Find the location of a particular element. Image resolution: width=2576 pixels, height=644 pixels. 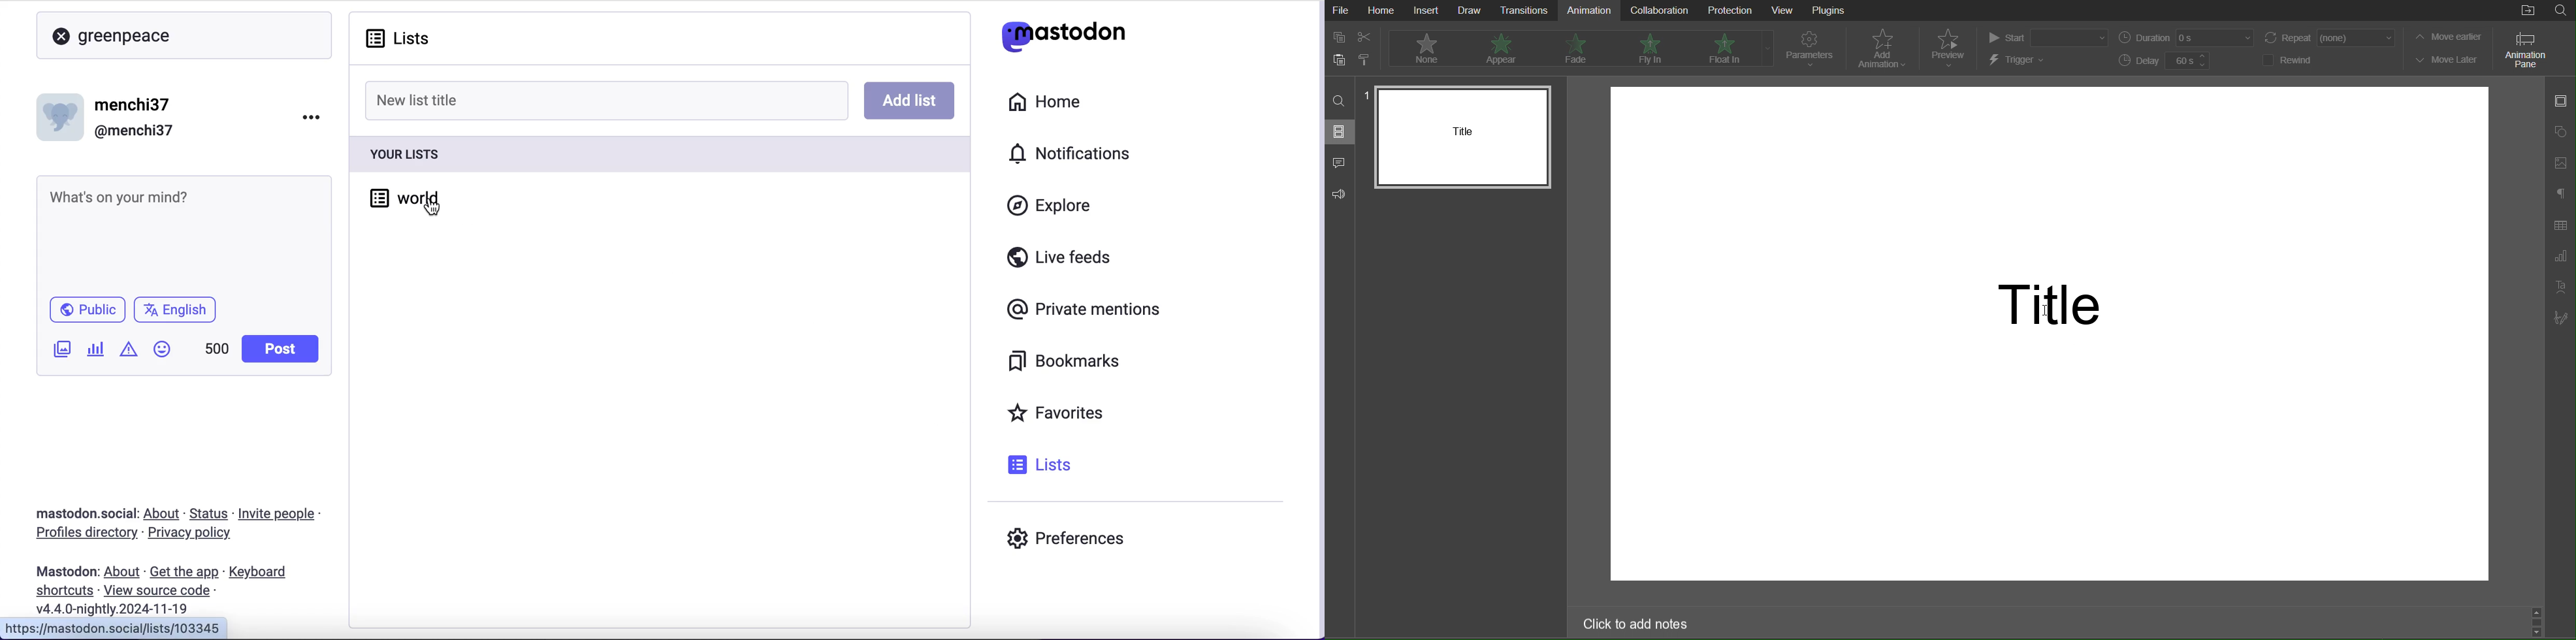

Open File Location is located at coordinates (2524, 12).